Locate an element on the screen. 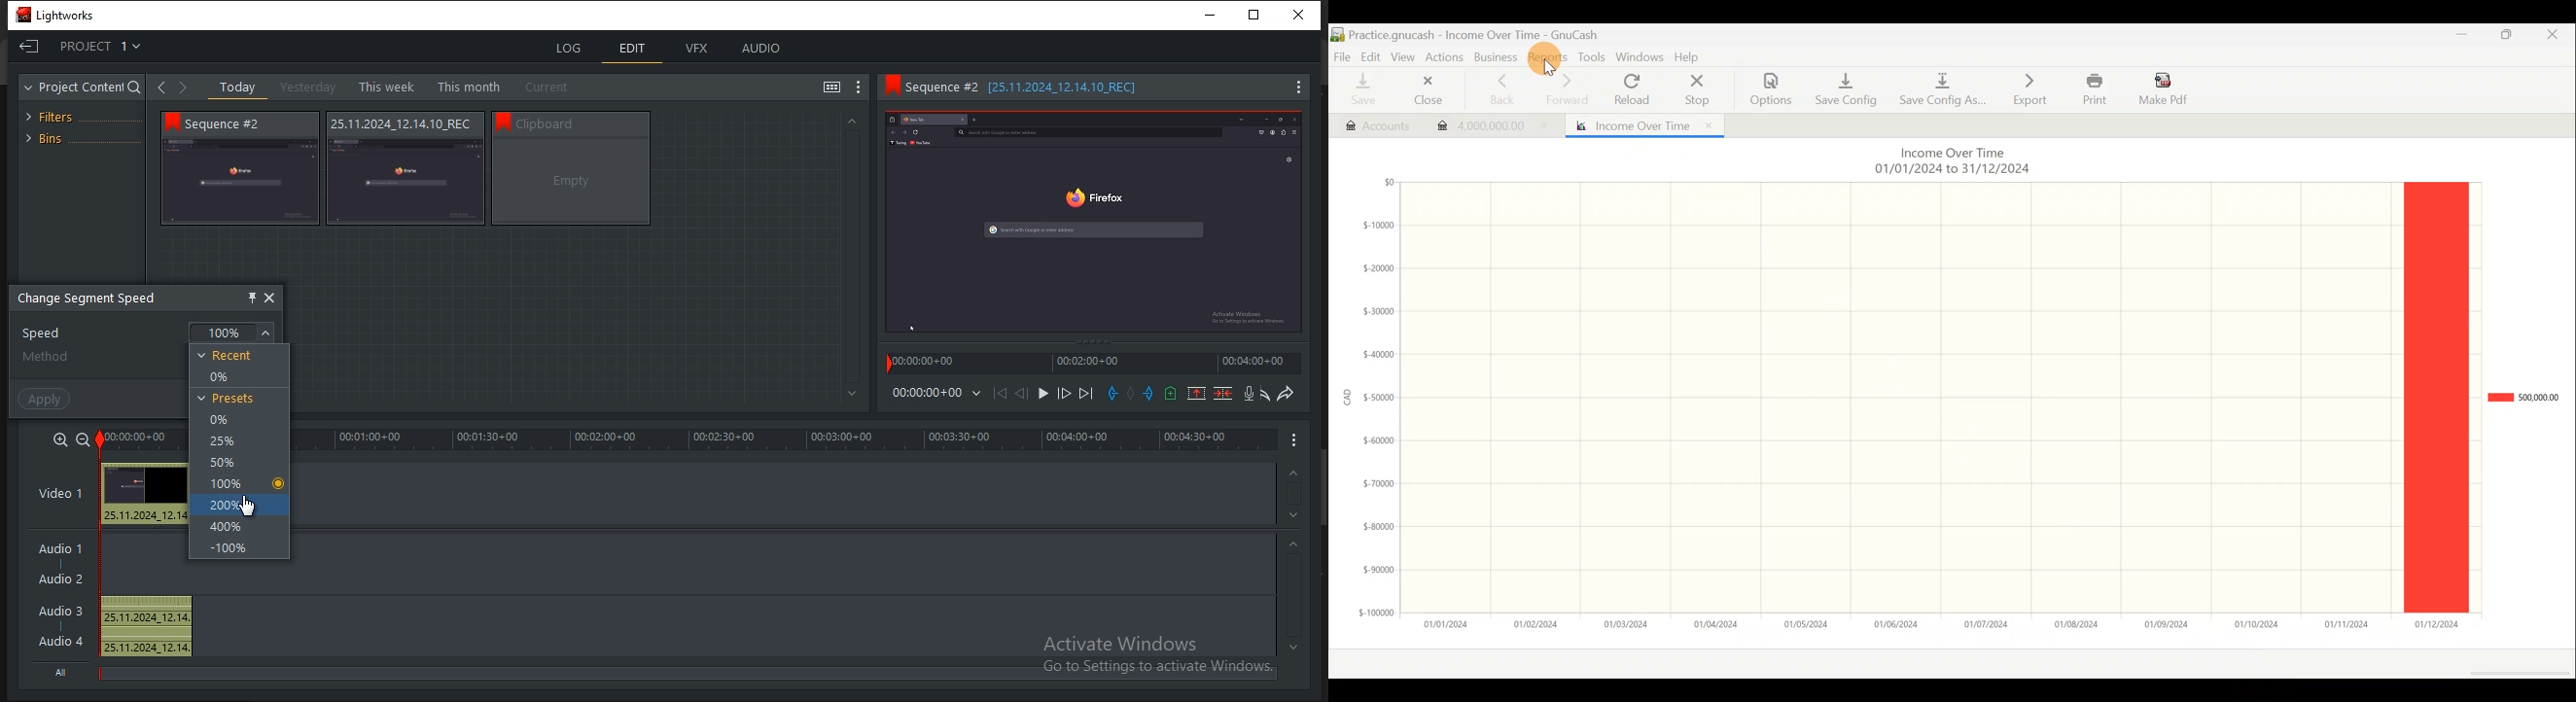  move backward is located at coordinates (1000, 394).